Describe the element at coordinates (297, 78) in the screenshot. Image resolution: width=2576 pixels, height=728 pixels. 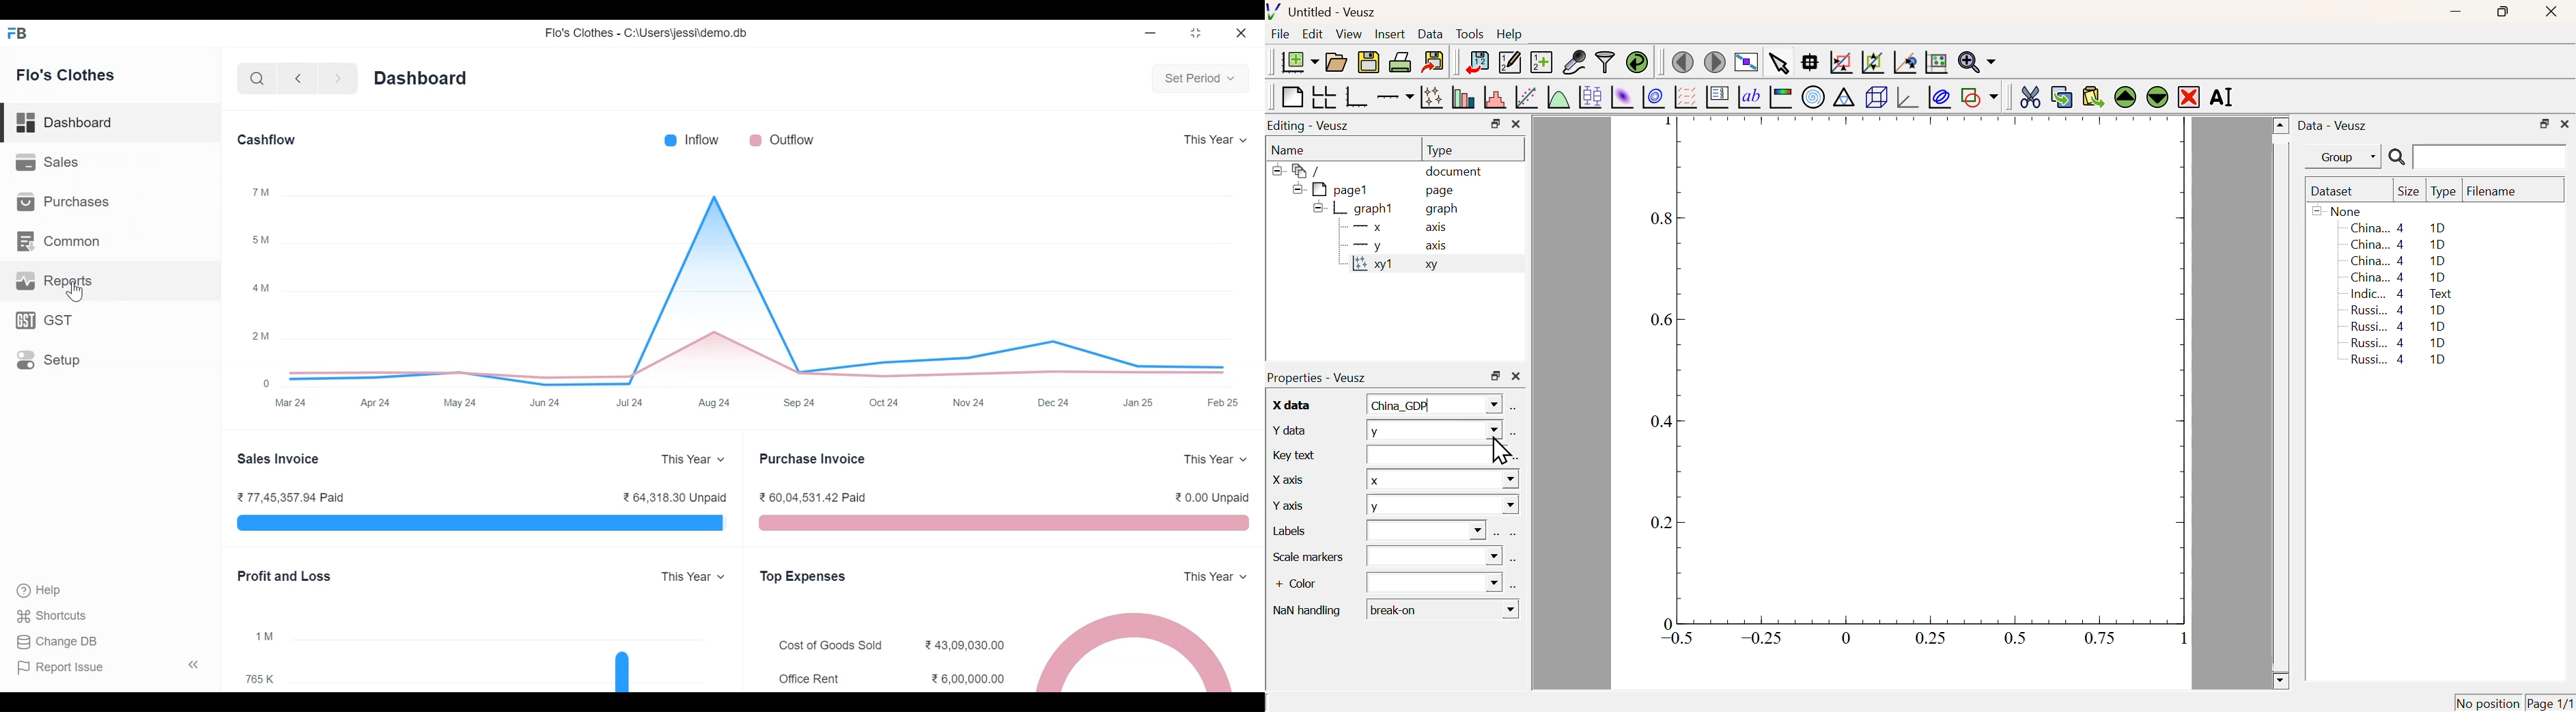
I see `Move back` at that location.